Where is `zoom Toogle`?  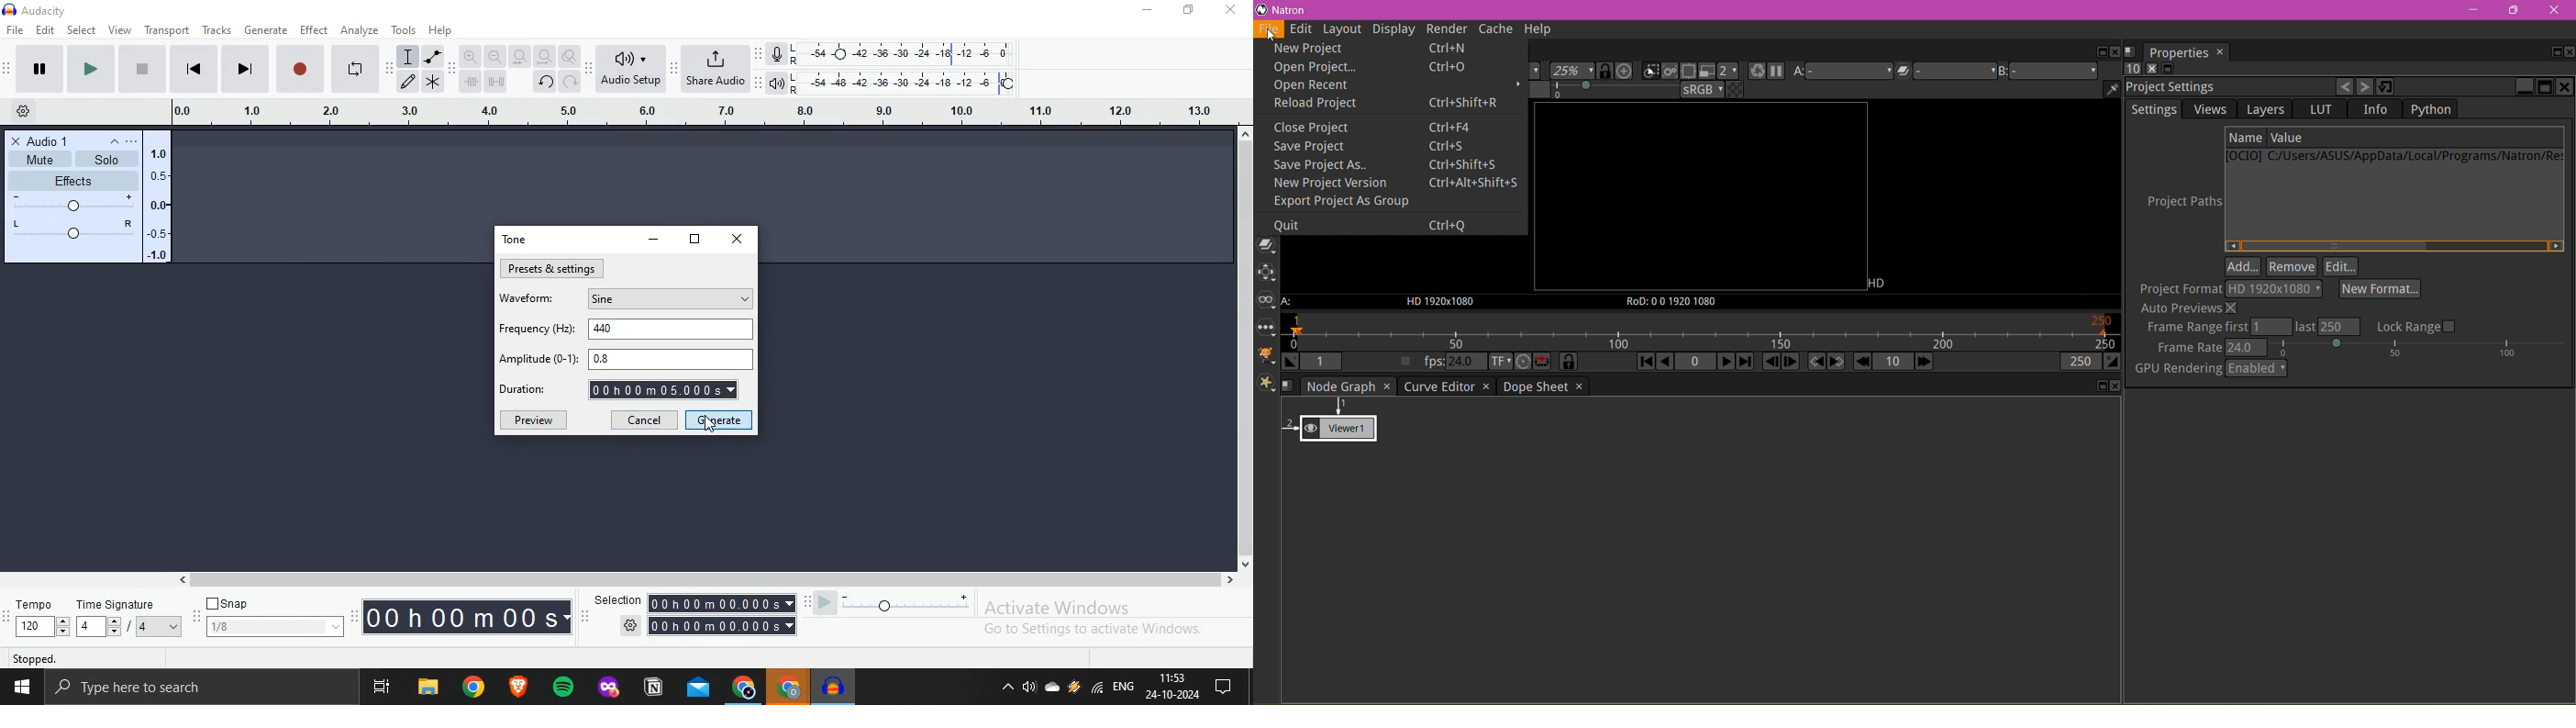
zoom Toogle is located at coordinates (572, 55).